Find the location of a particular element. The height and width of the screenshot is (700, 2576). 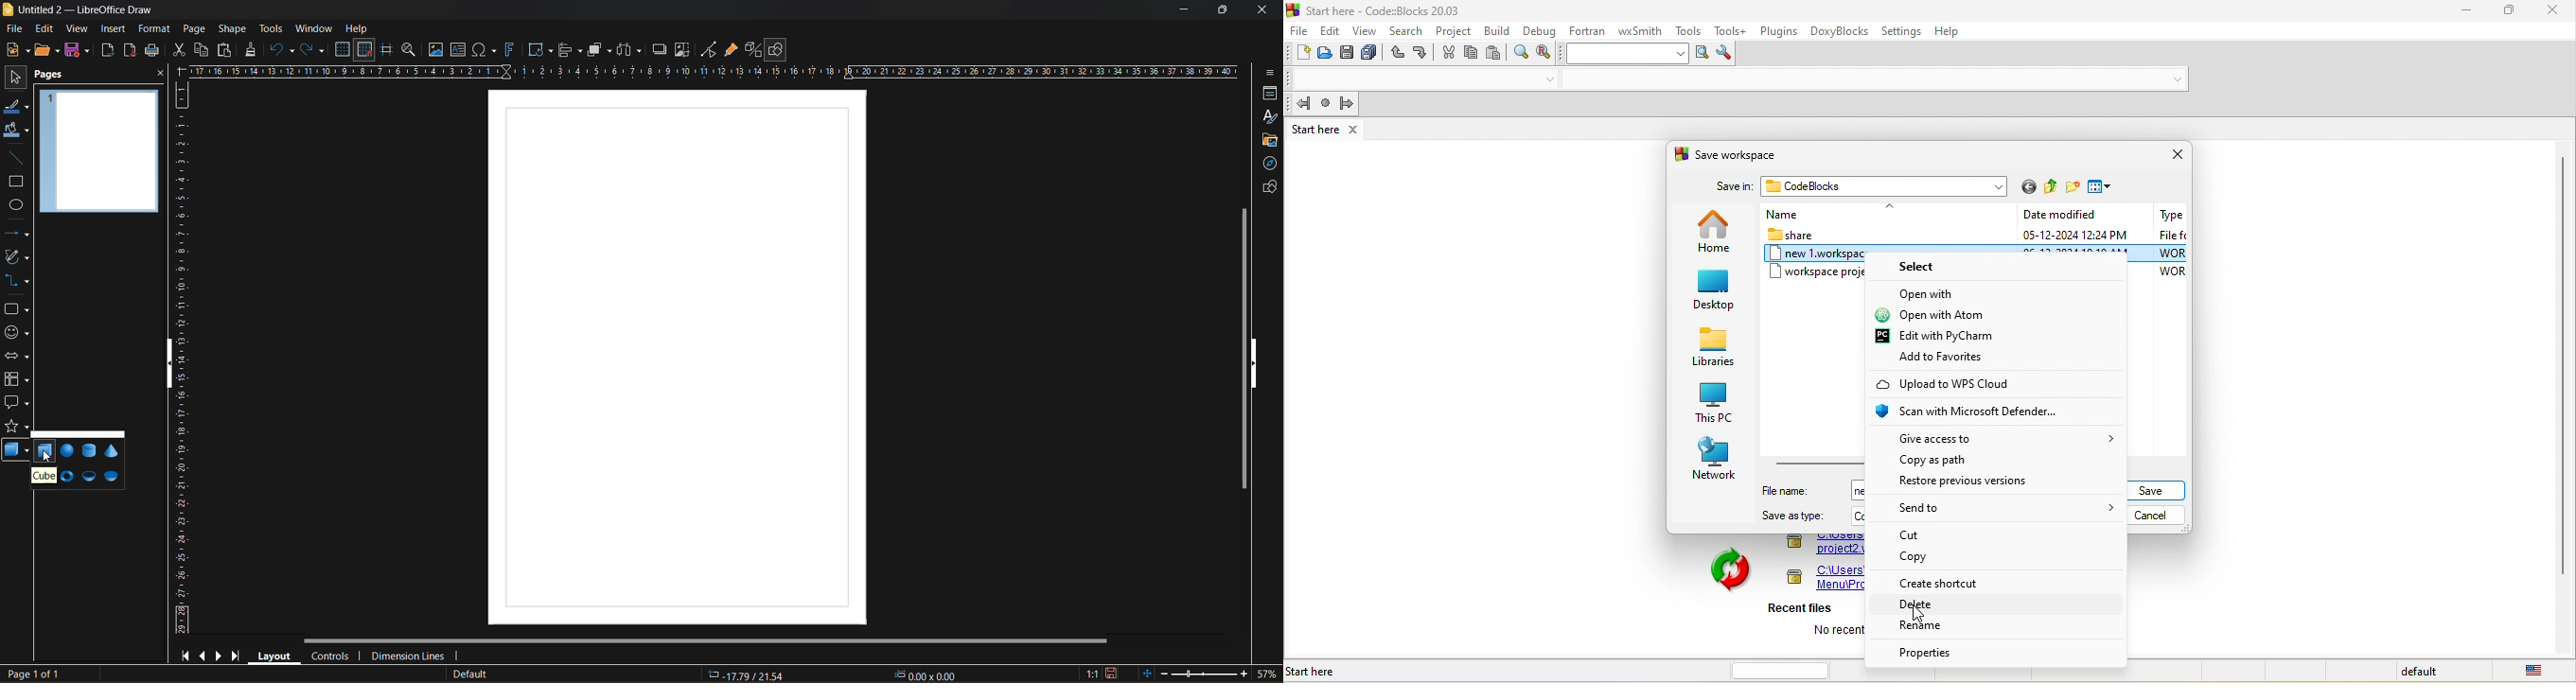

open is located at coordinates (1327, 56).